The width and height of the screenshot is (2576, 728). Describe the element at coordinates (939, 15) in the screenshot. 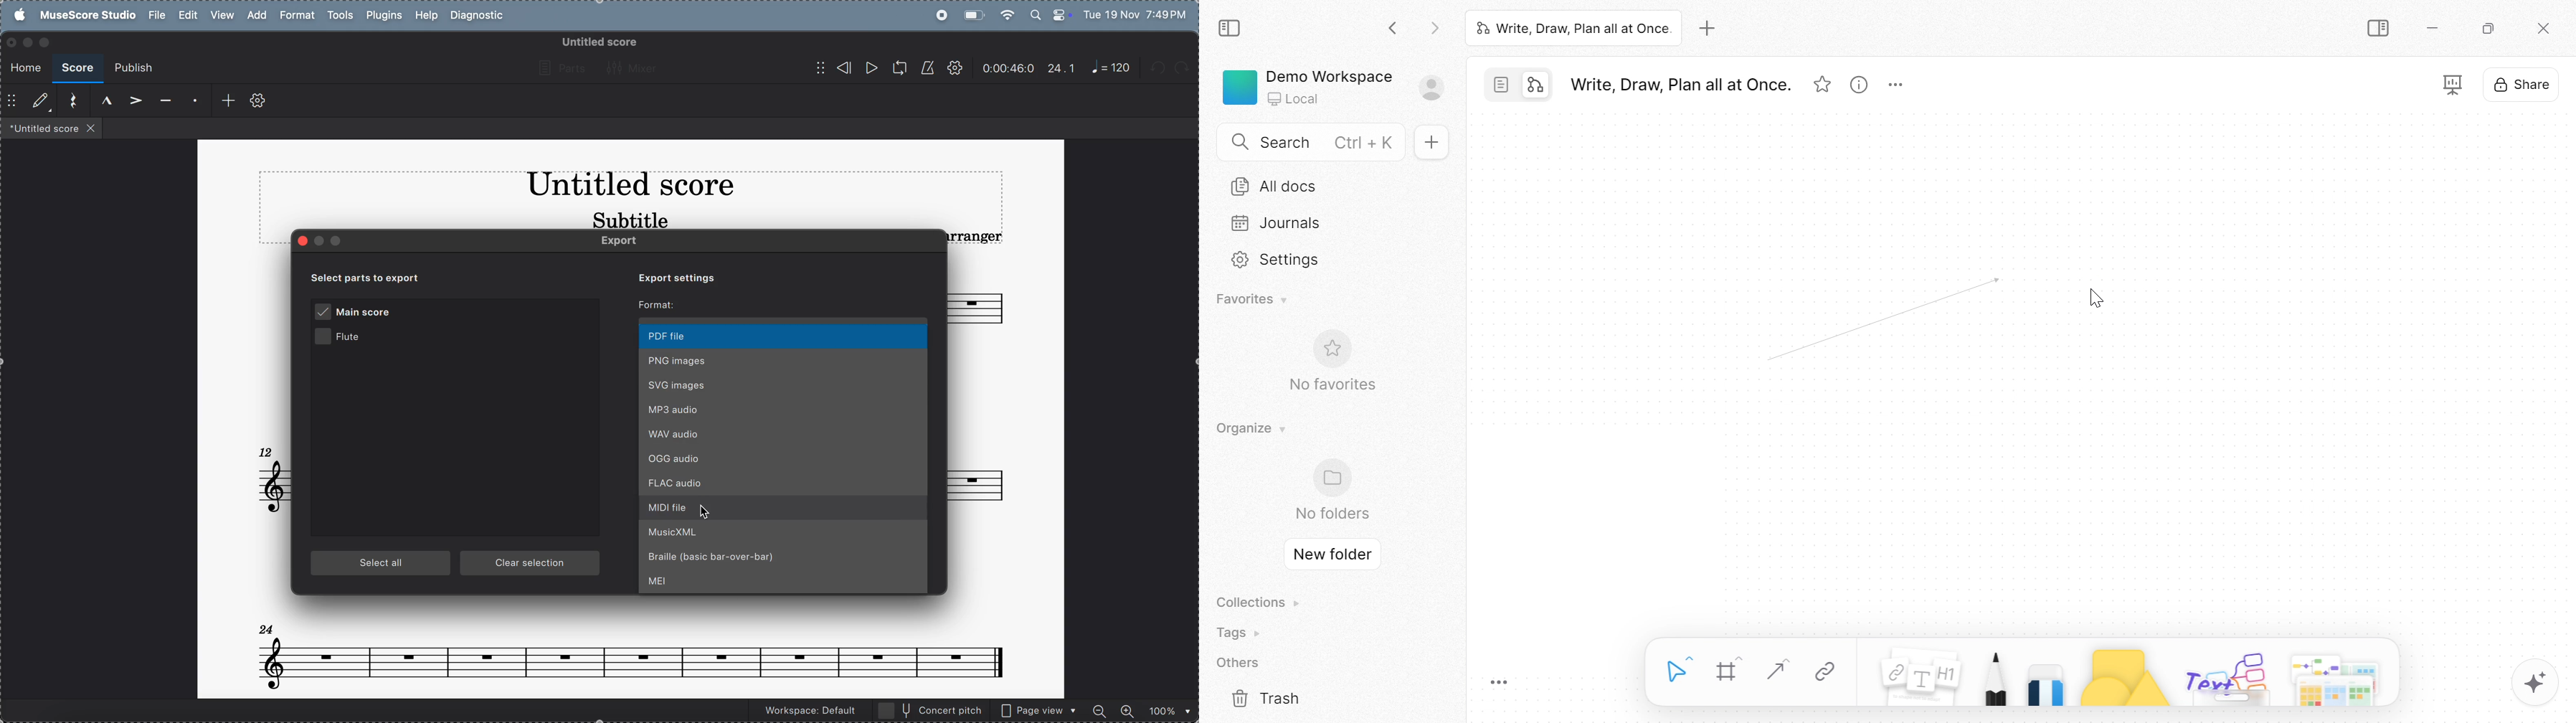

I see `record` at that location.